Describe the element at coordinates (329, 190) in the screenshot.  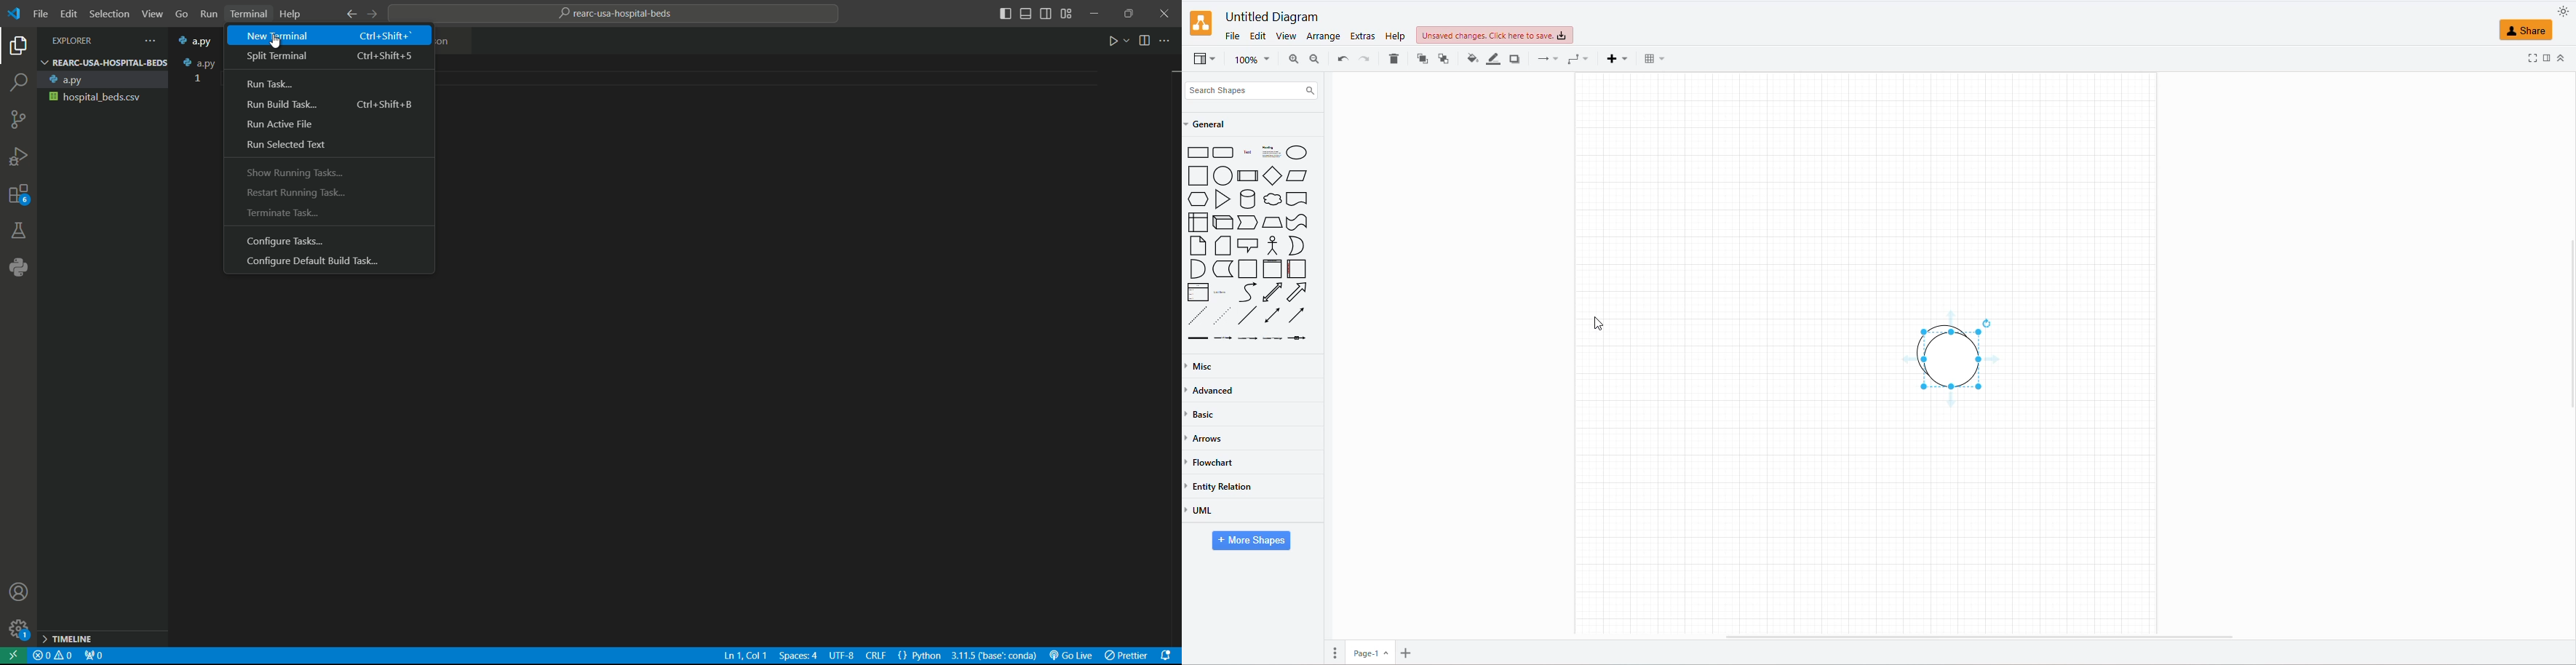
I see `restart running task` at that location.